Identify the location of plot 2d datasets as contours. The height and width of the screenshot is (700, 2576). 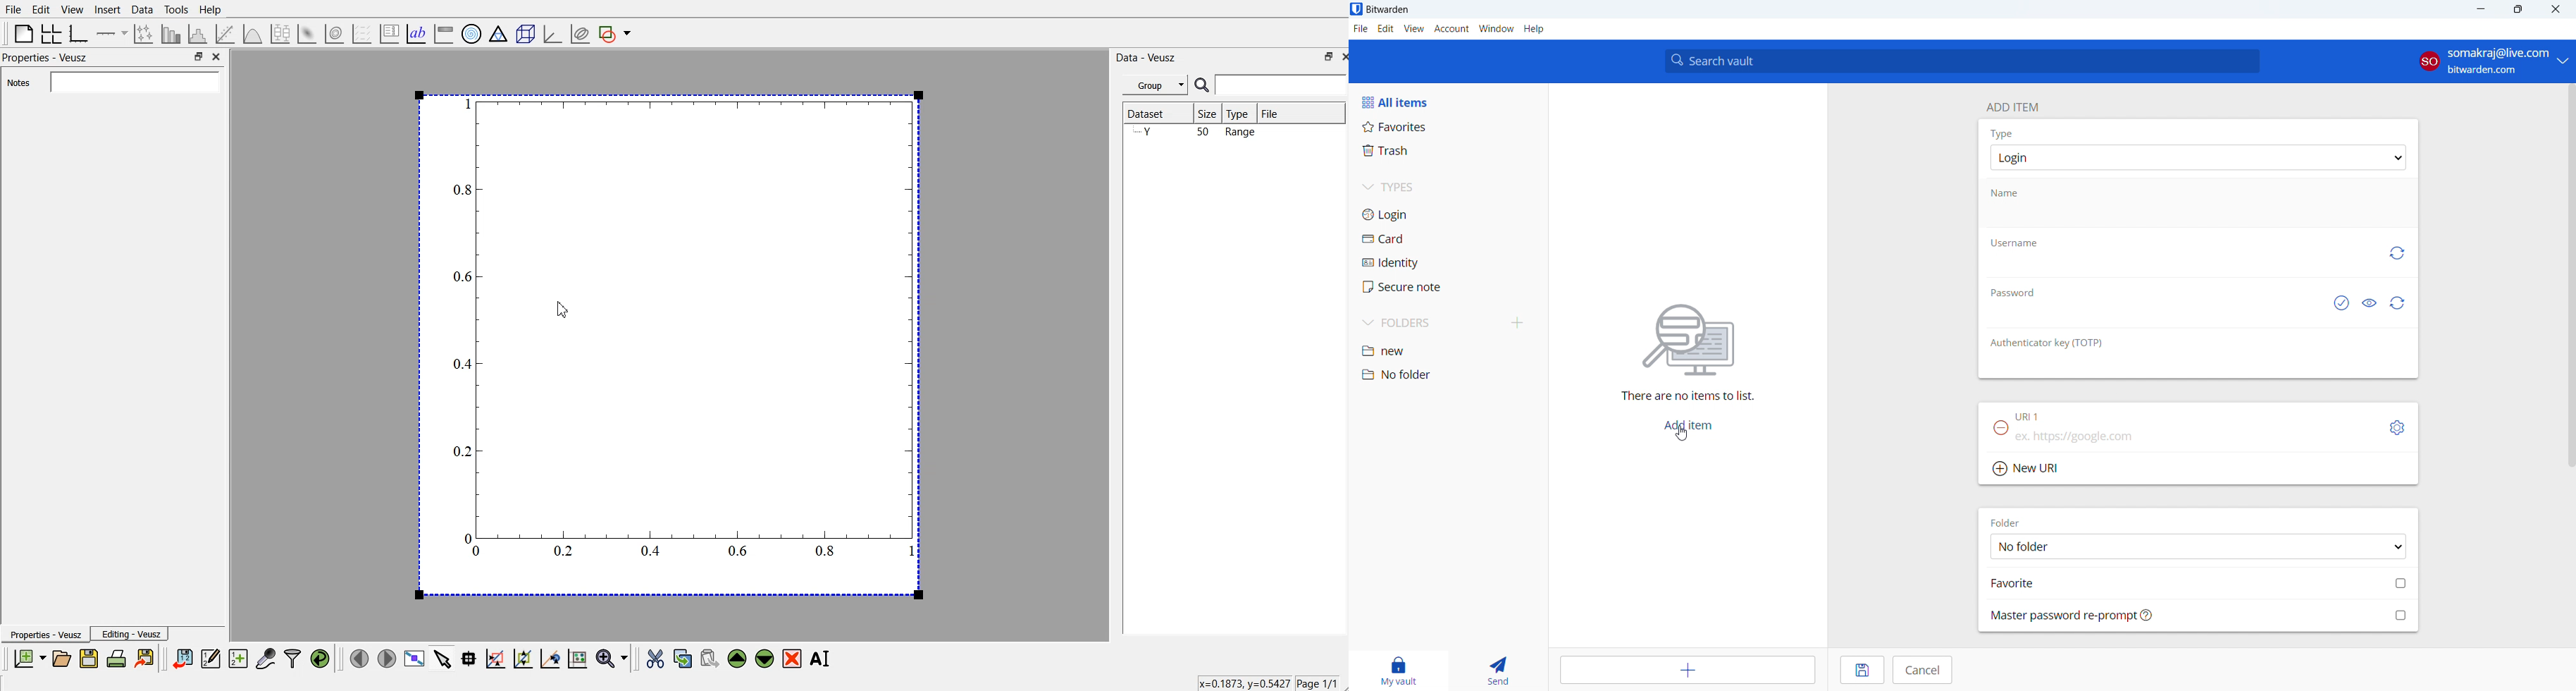
(335, 32).